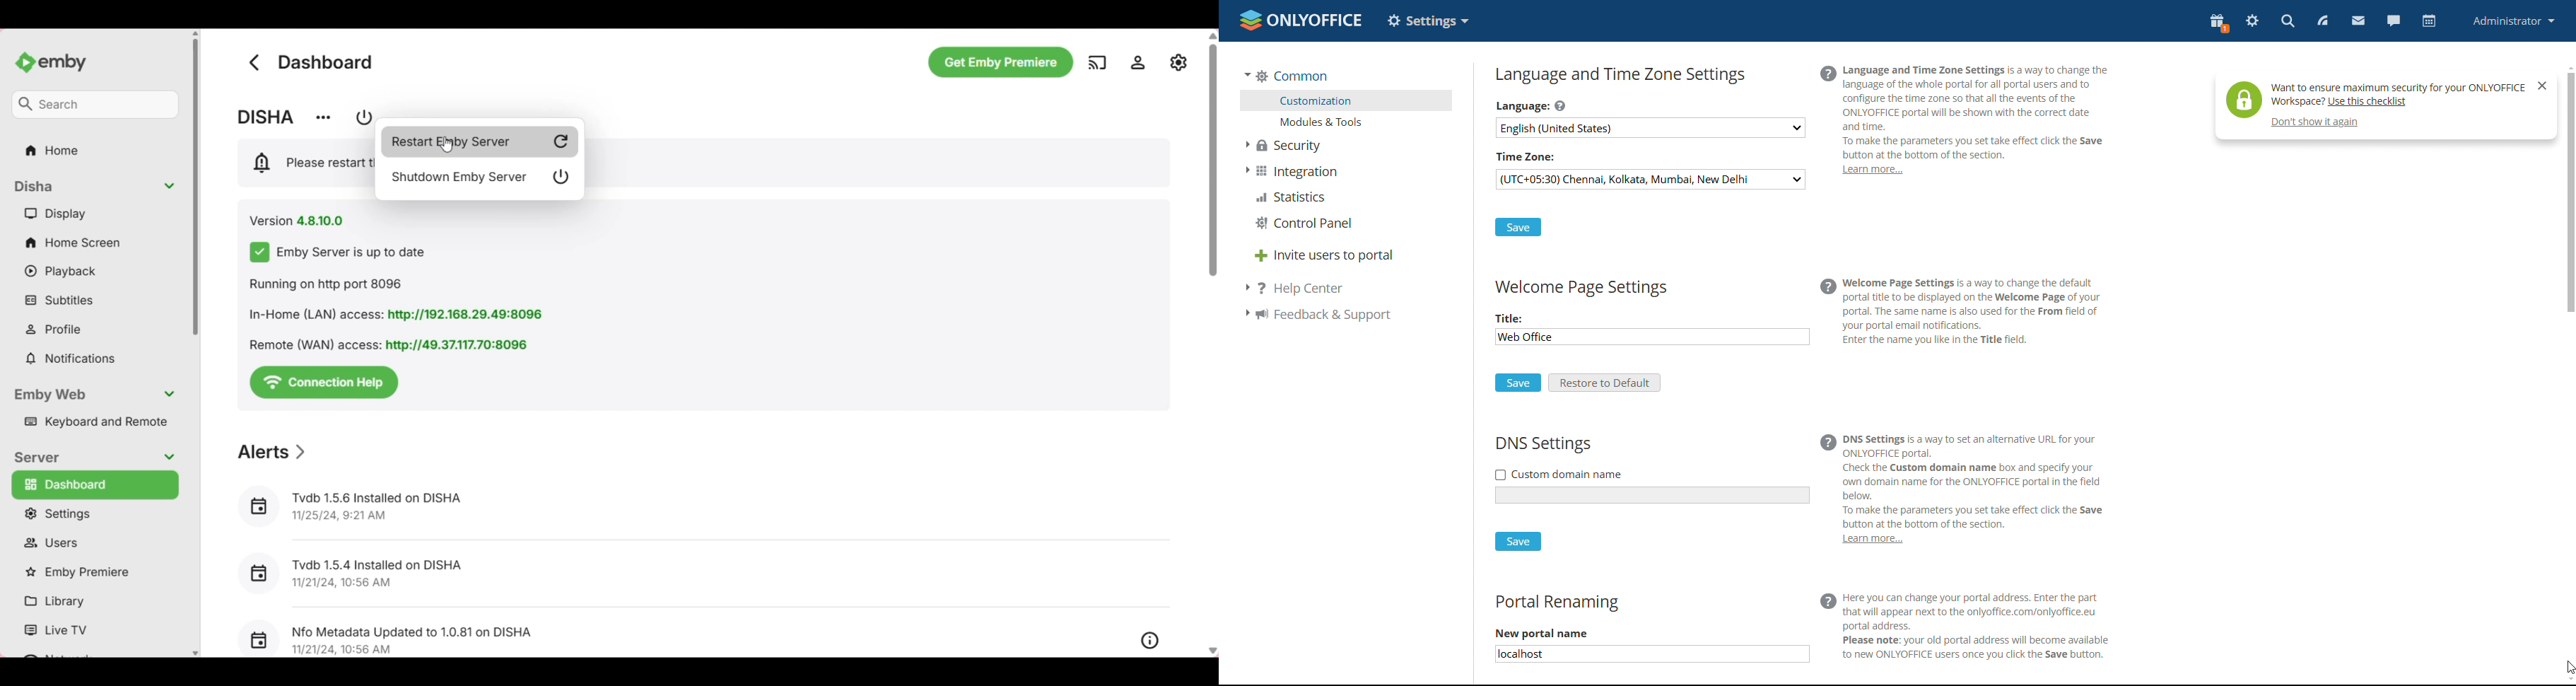 The width and height of the screenshot is (2576, 700). Describe the element at coordinates (1653, 495) in the screenshot. I see `add custom name` at that location.